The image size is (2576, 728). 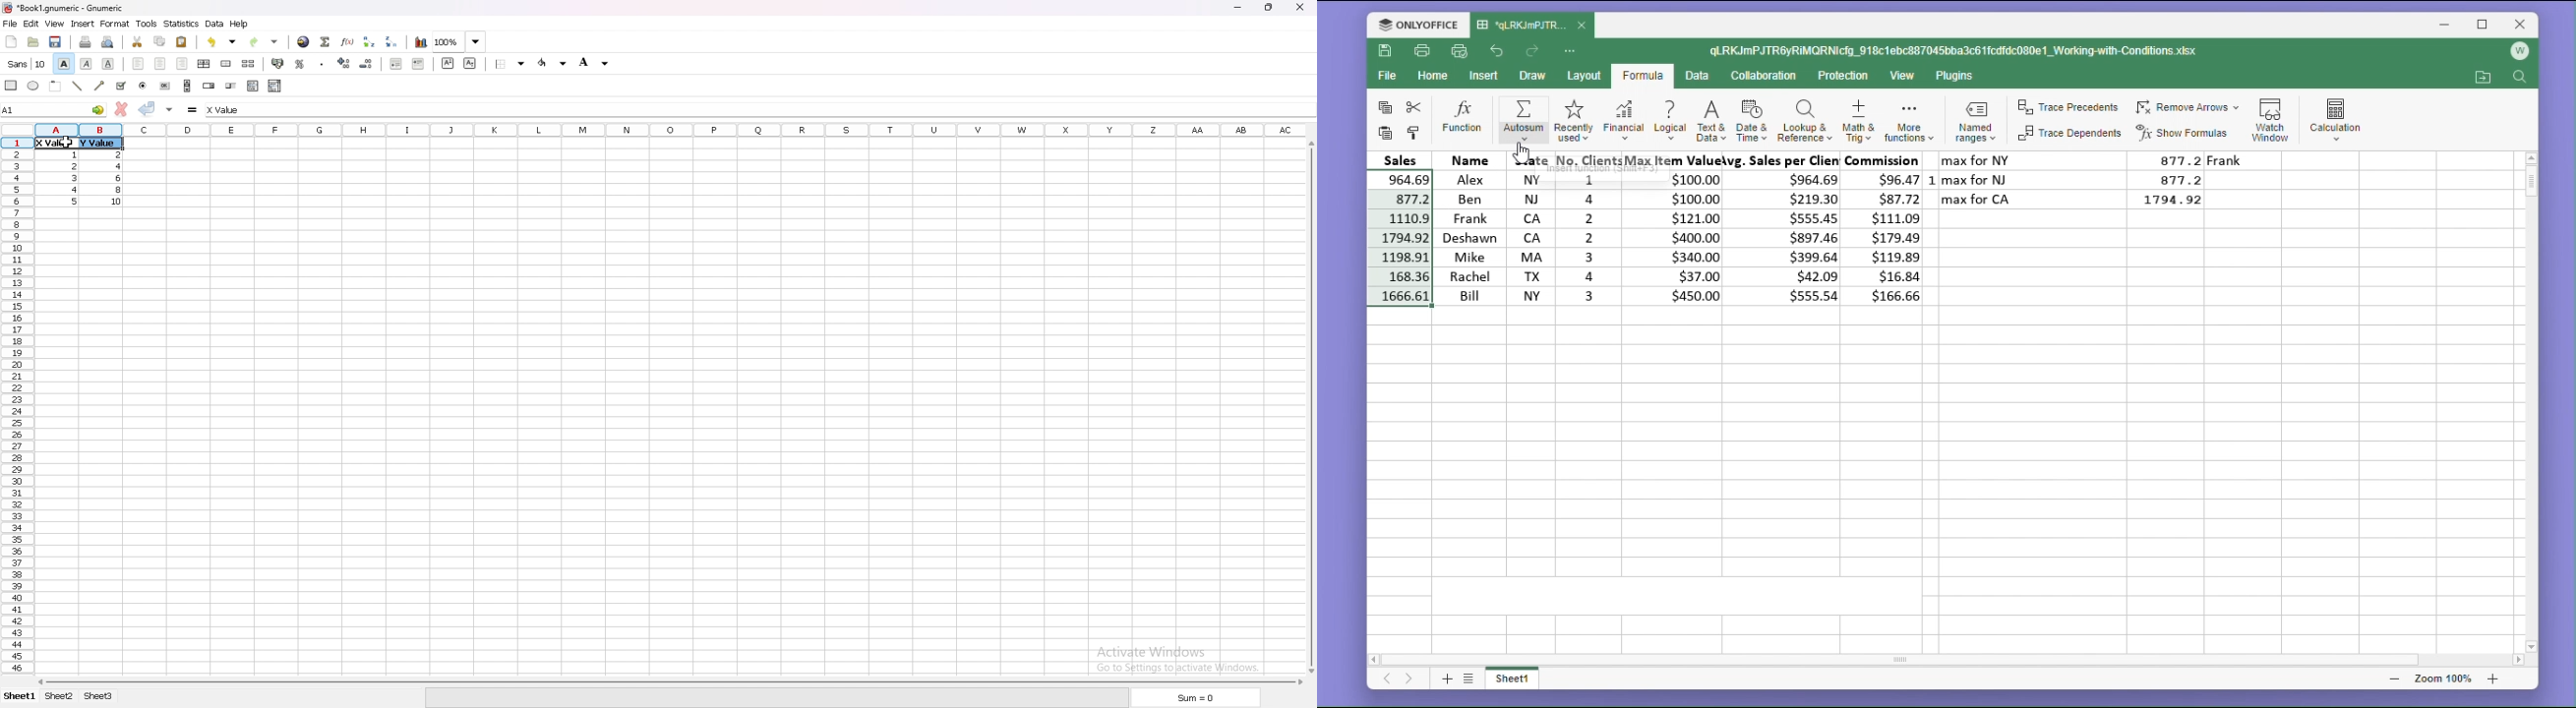 What do you see at coordinates (239, 23) in the screenshot?
I see `help` at bounding box center [239, 23].